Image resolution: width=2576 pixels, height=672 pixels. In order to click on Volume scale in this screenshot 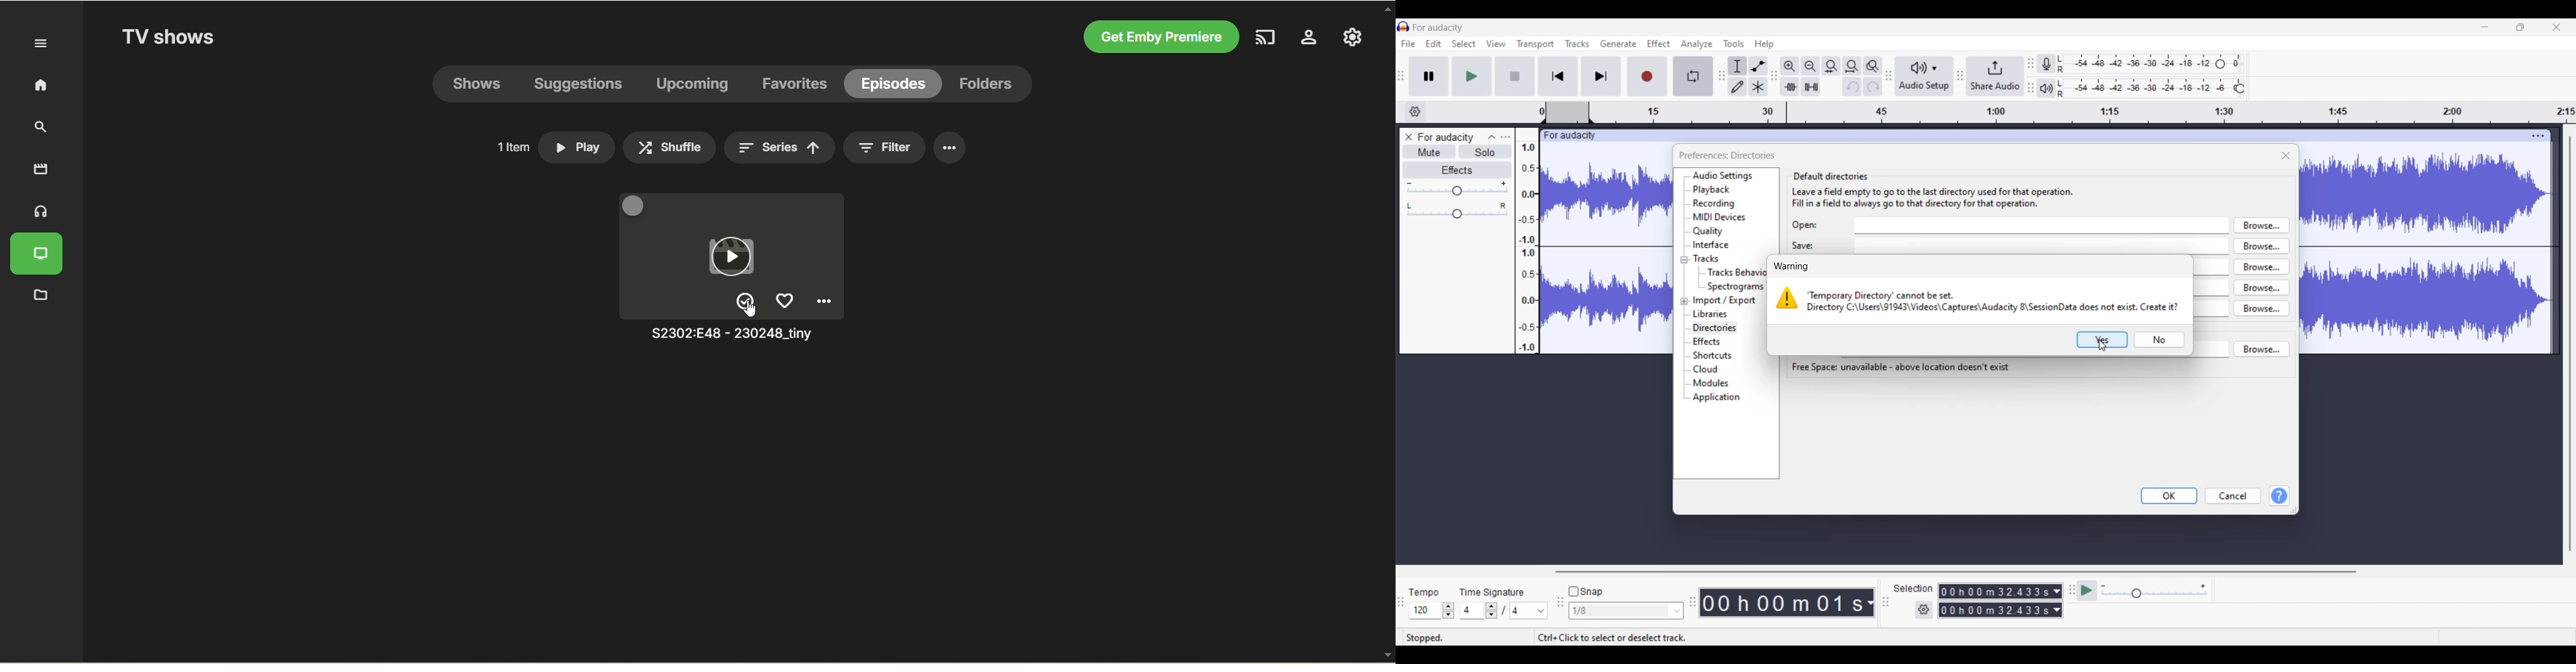, I will do `click(1457, 188)`.